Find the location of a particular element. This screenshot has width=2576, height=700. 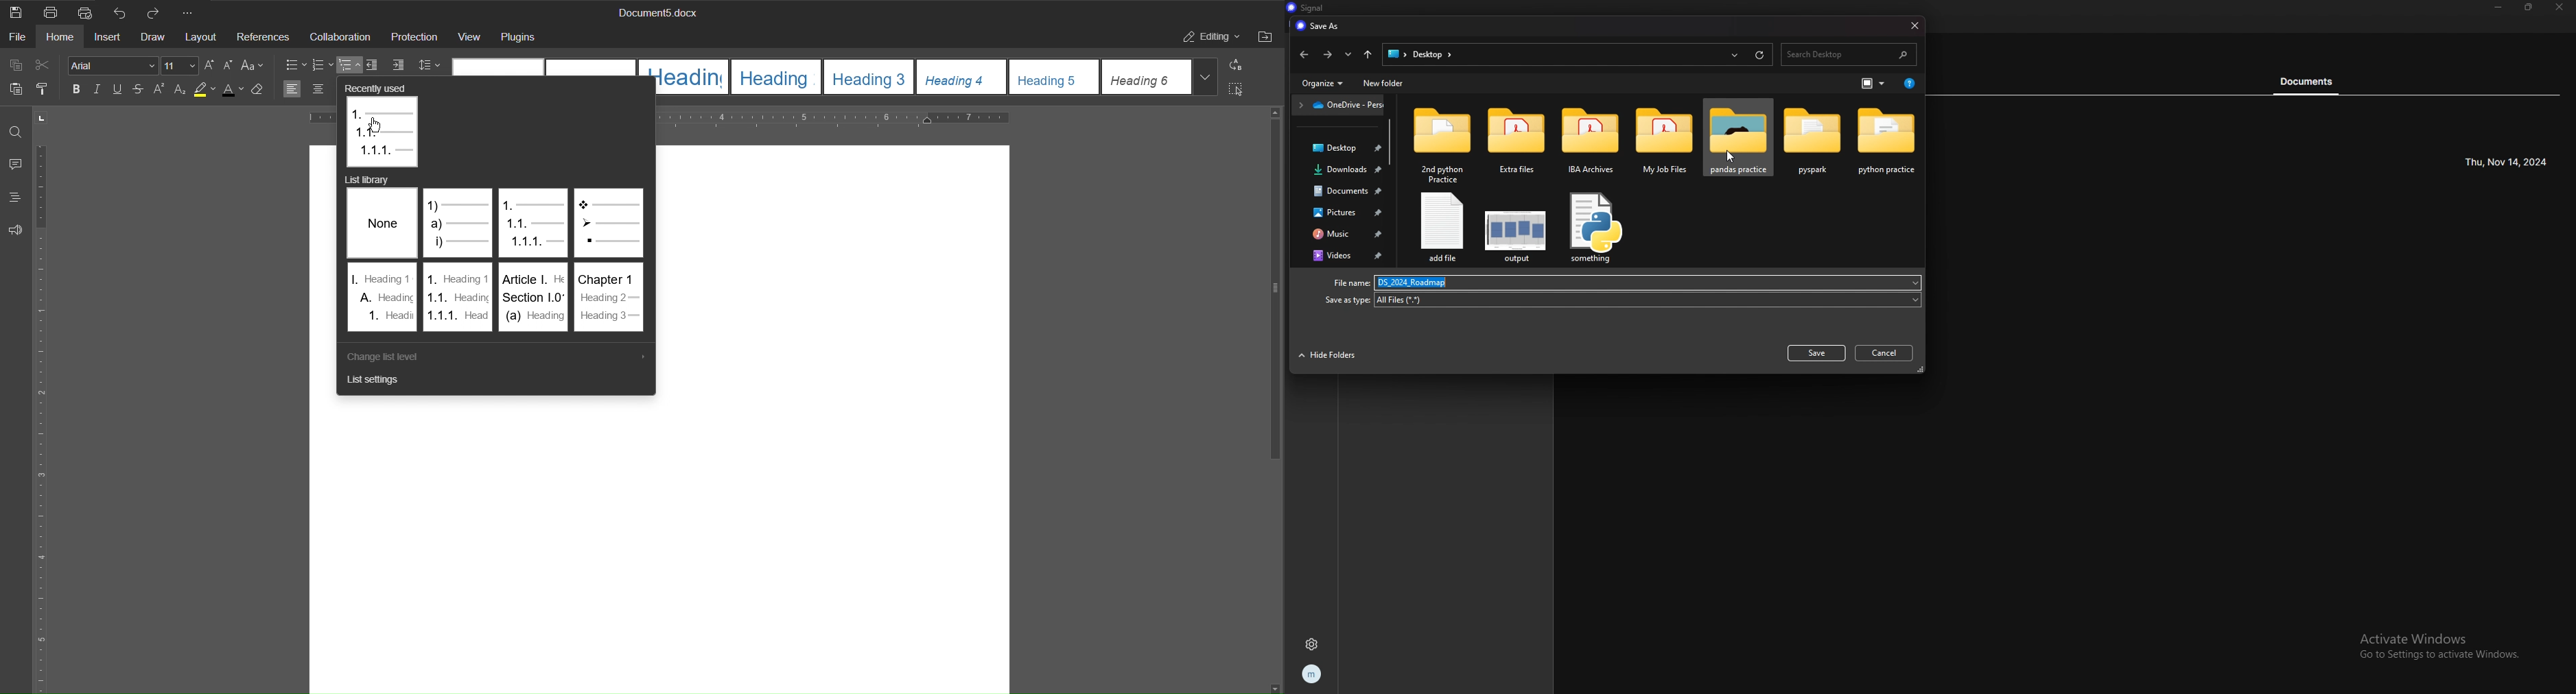

Layout is located at coordinates (204, 38).